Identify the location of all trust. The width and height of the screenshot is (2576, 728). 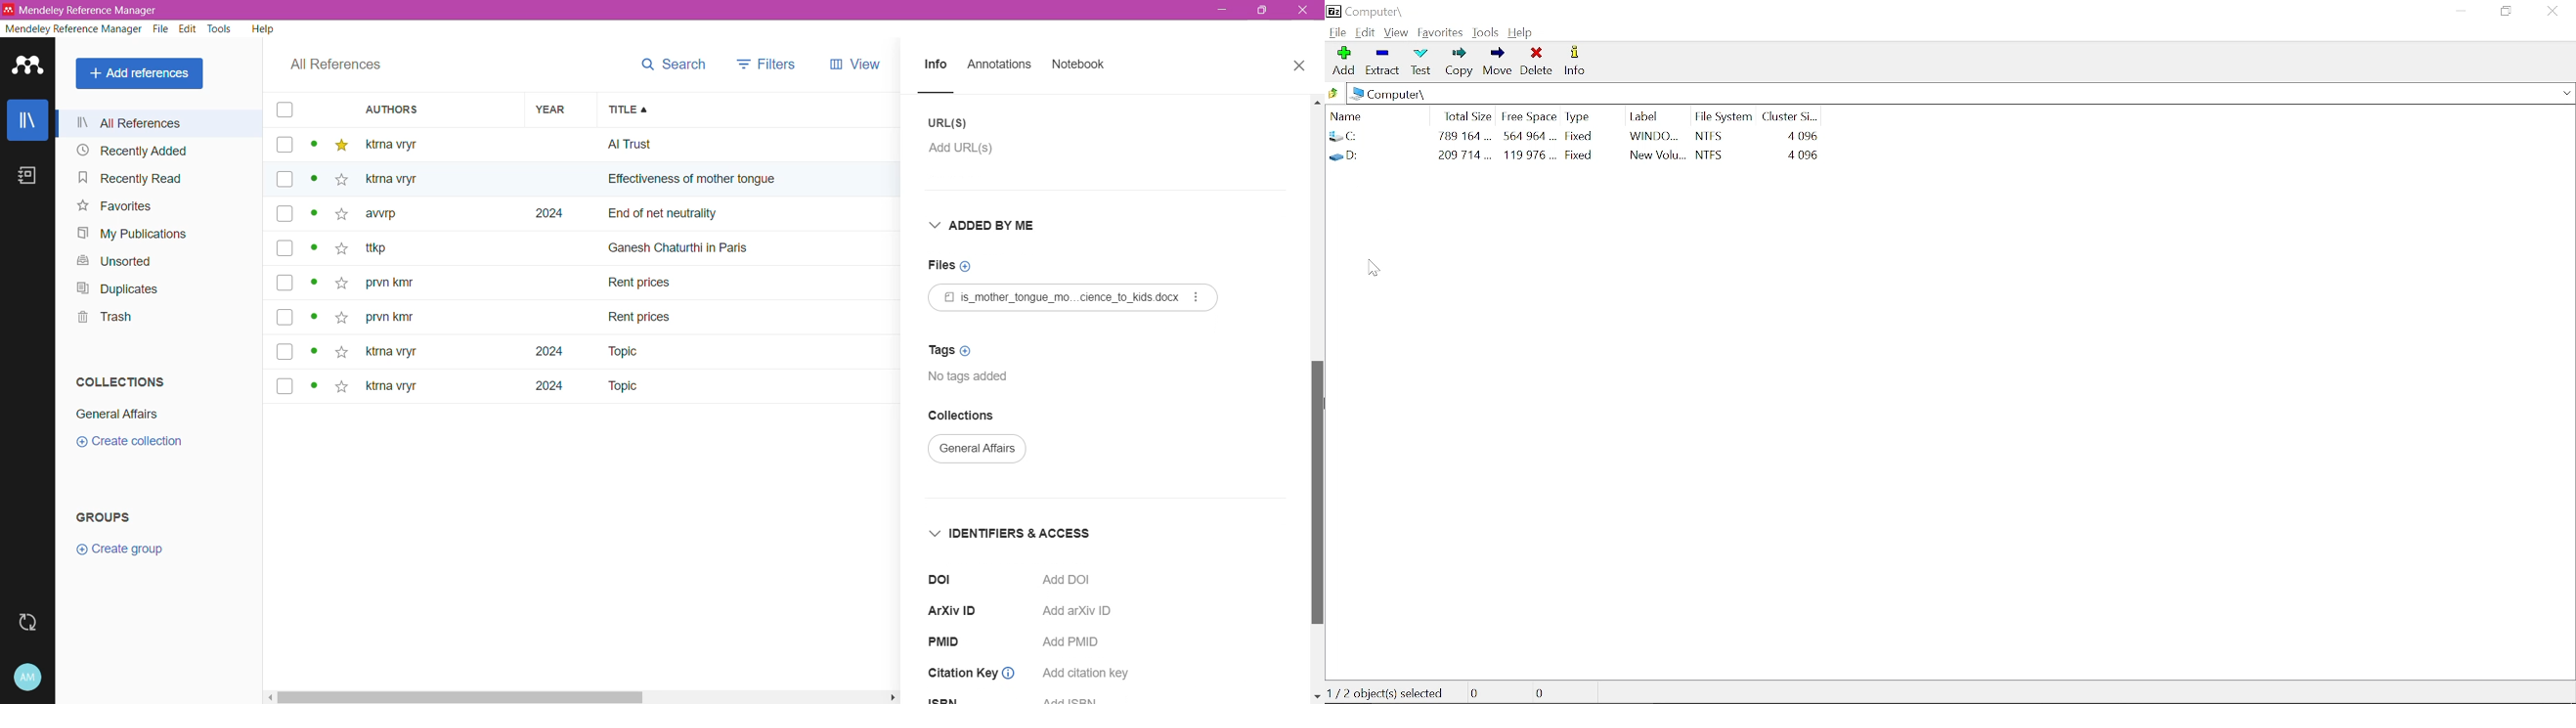
(704, 144).